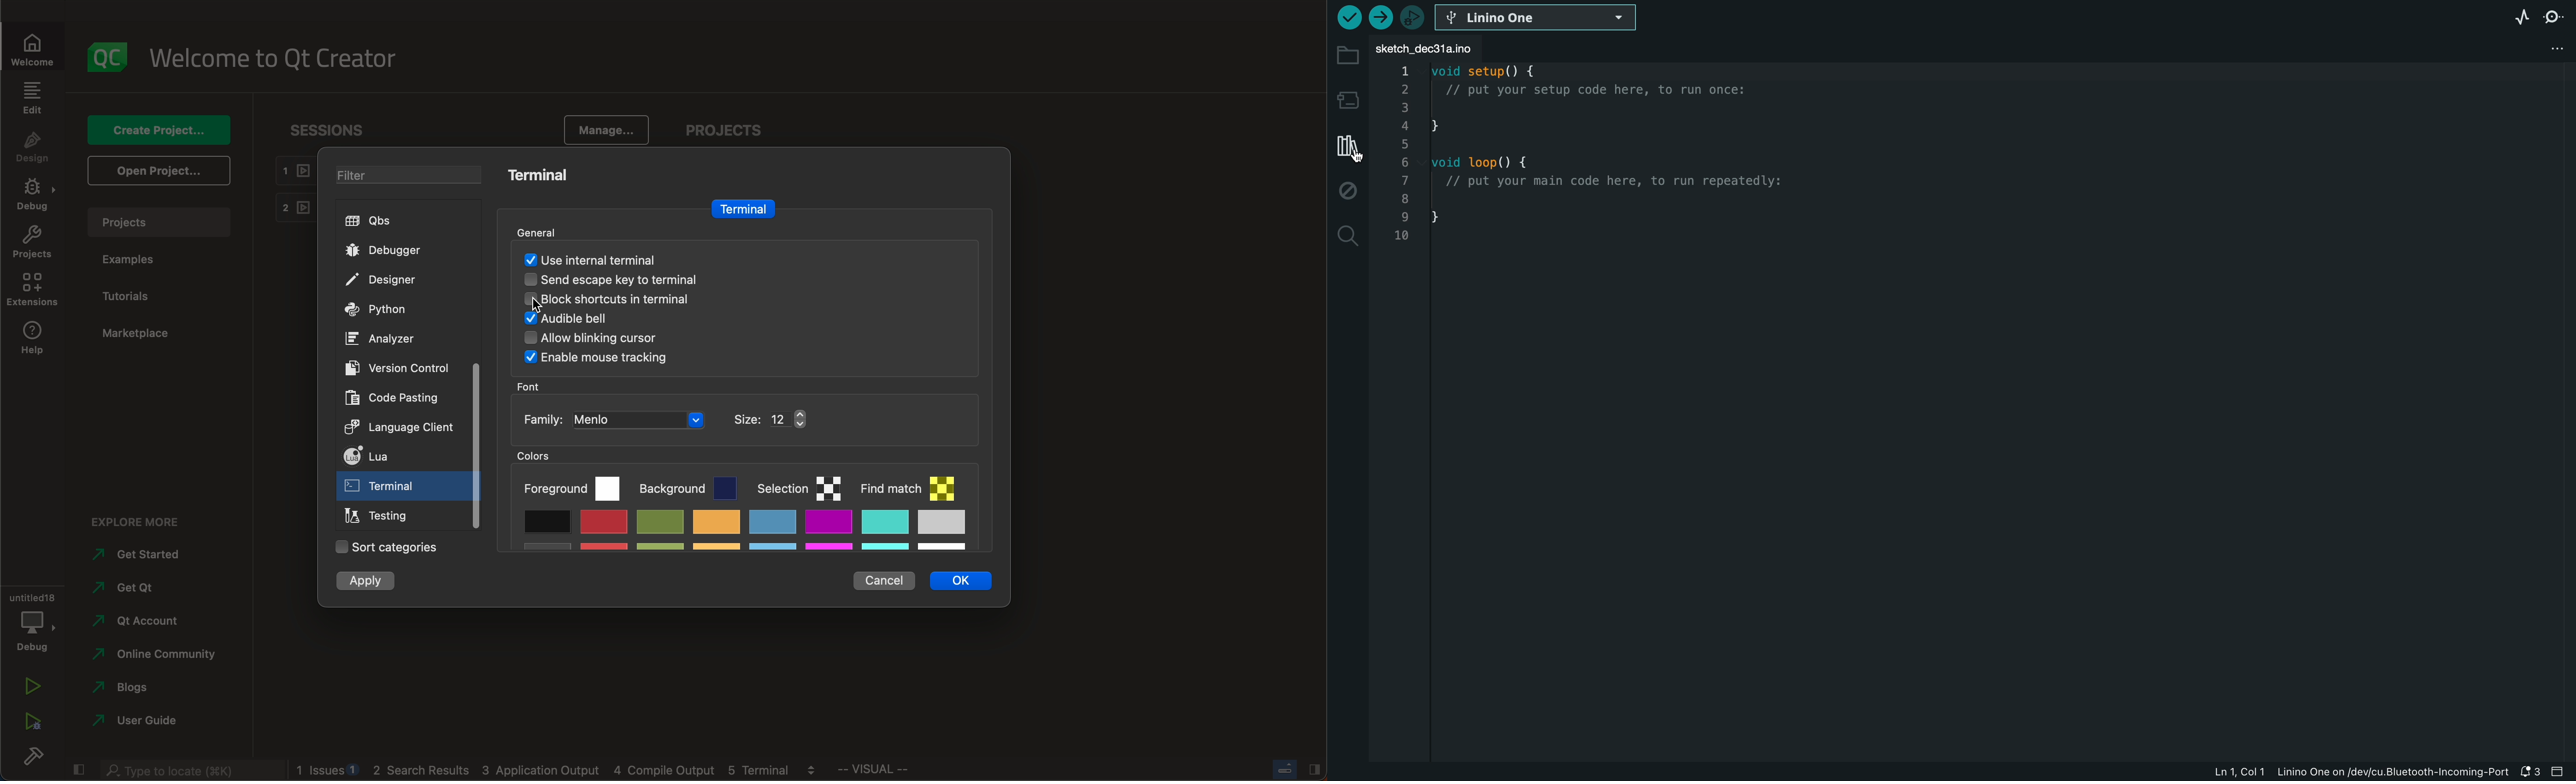  What do you see at coordinates (533, 385) in the screenshot?
I see `font` at bounding box center [533, 385].